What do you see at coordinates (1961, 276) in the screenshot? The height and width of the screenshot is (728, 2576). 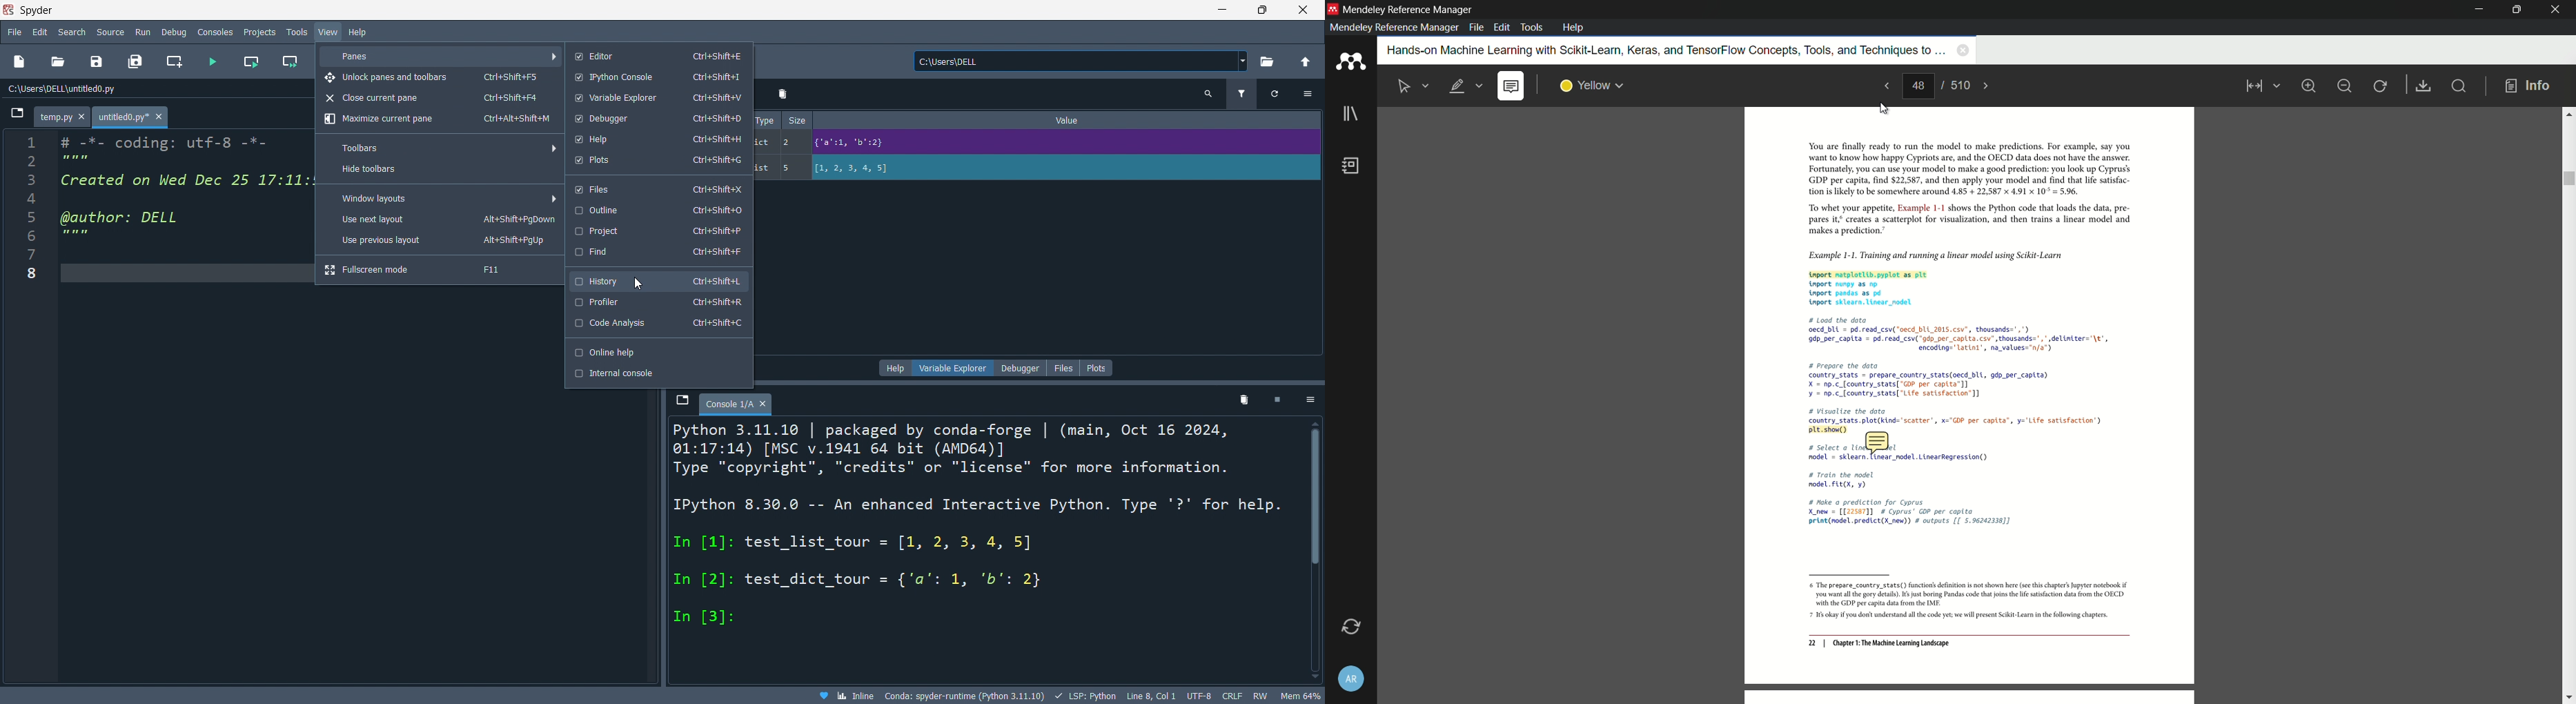 I see `Example 1-1. Training and running a linear model using Scikit-Learn
tnport matplotlib.pyplot as plt

nport nunpy as np.

tnport pandas as pd

tnport sklearn. Linear_nodel` at bounding box center [1961, 276].